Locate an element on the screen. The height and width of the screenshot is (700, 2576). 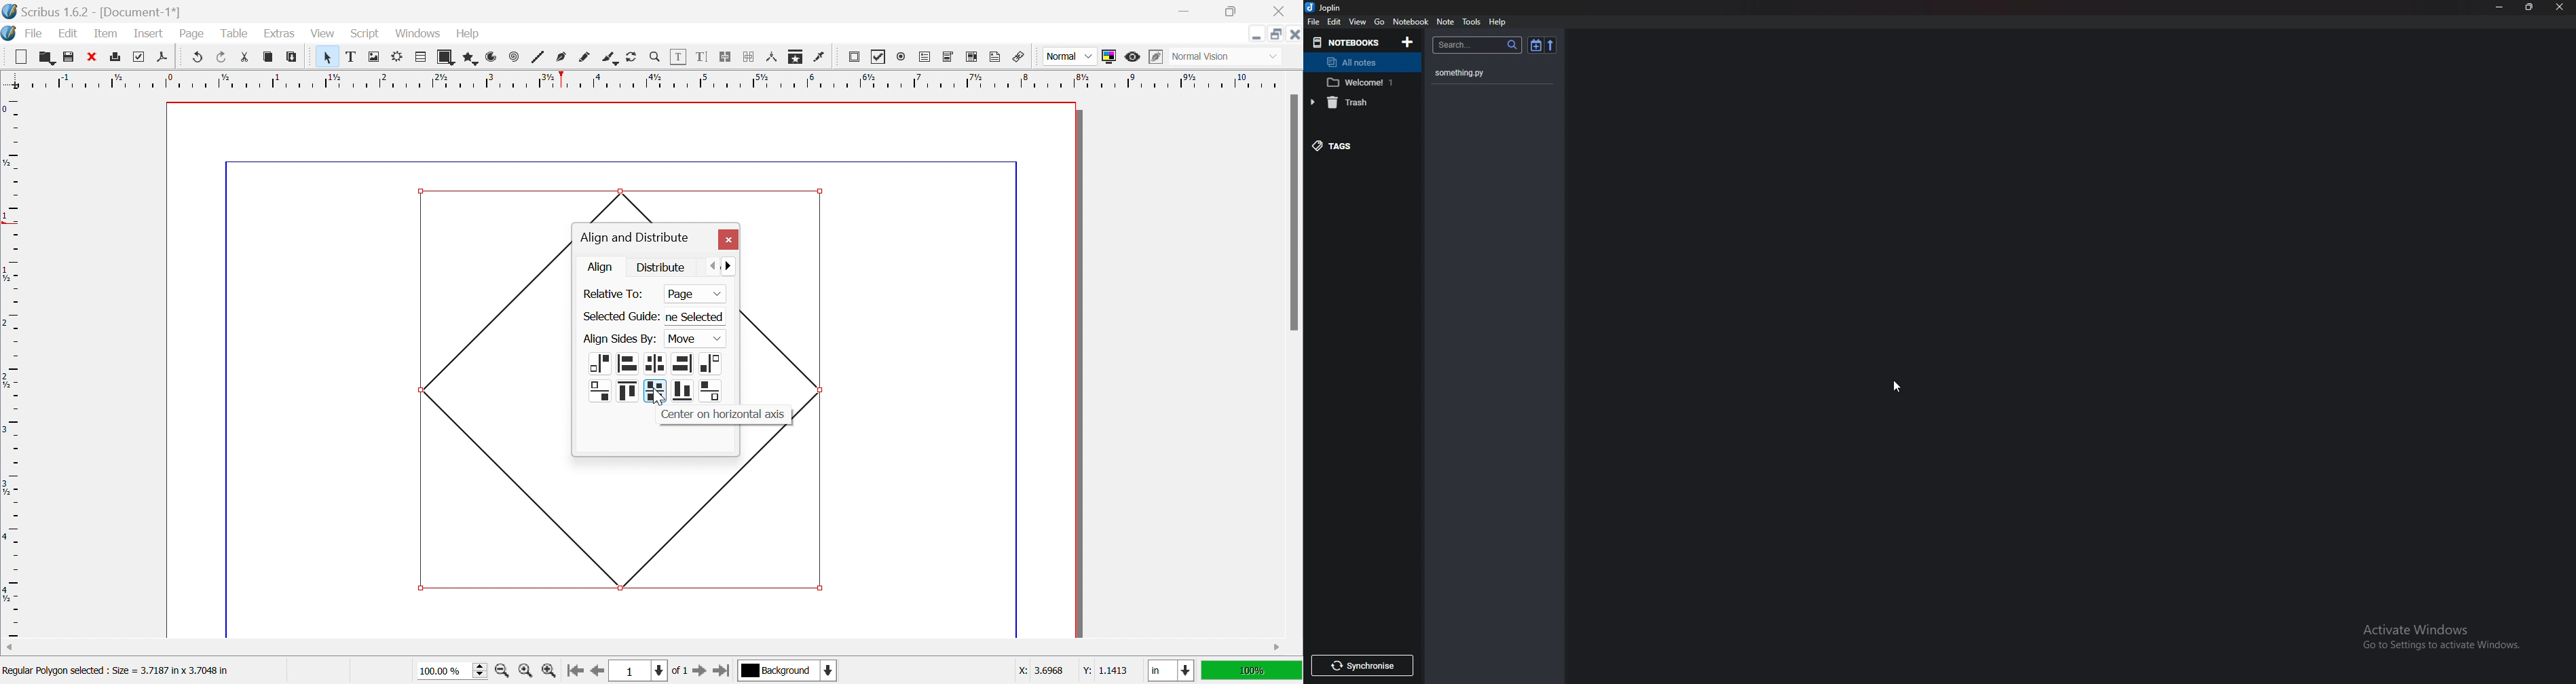
Select Guide is located at coordinates (620, 317).